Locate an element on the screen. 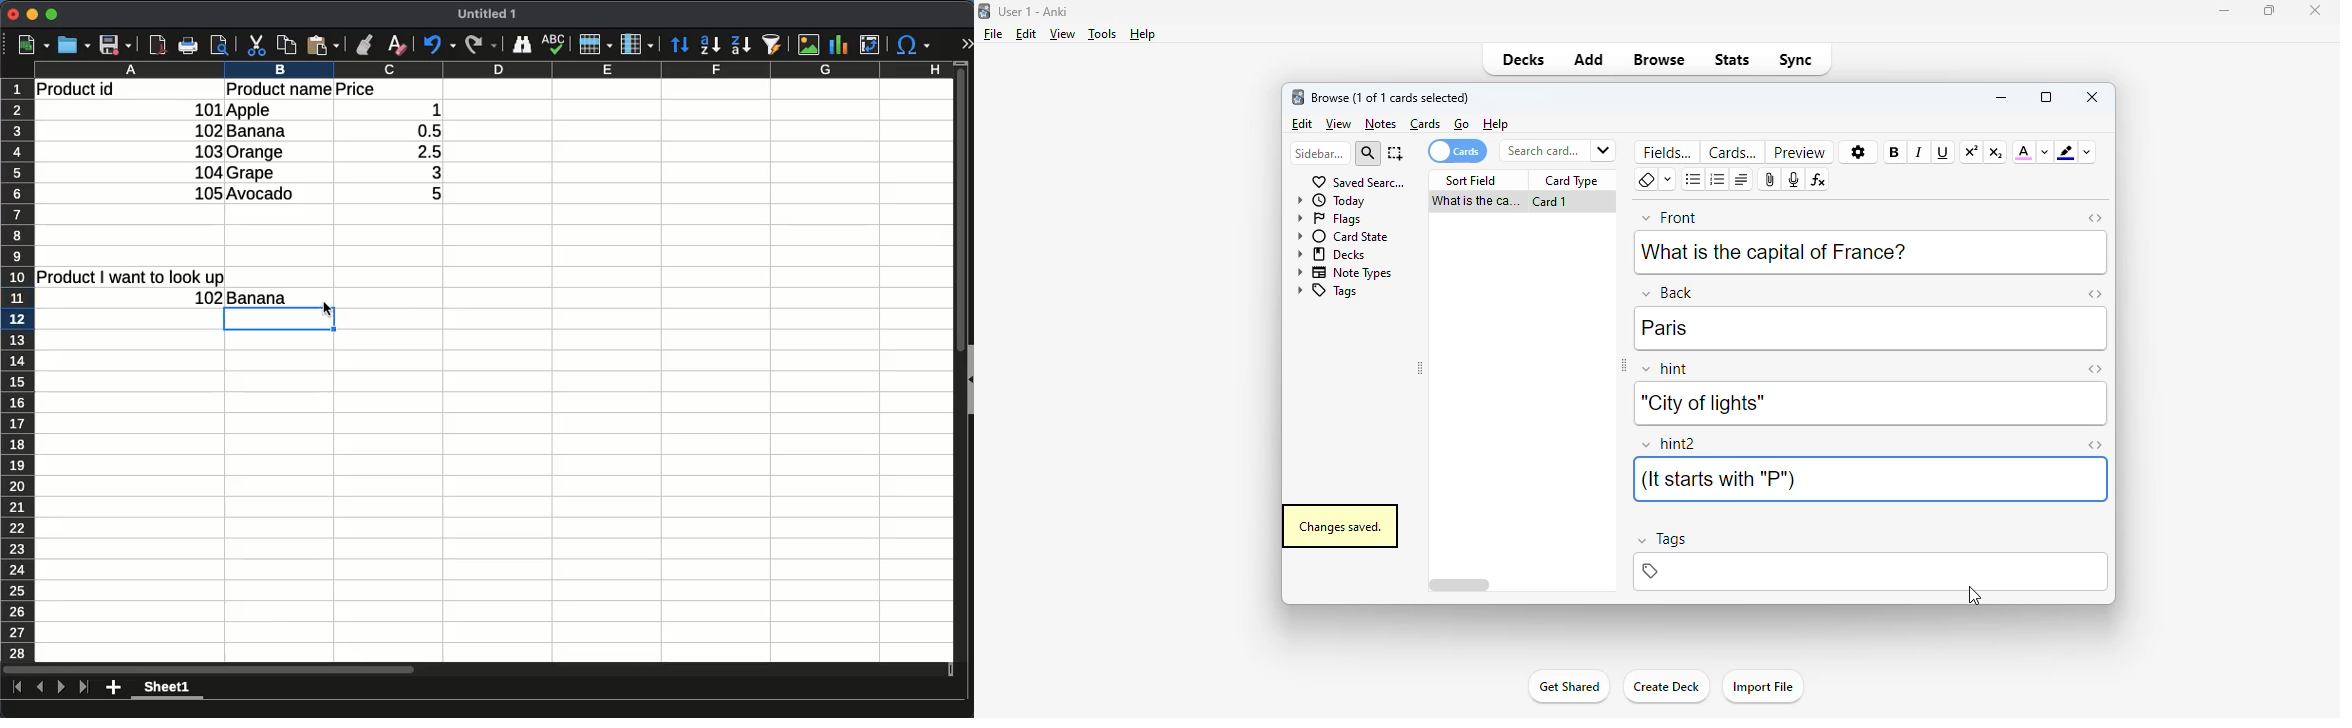 This screenshot has width=2352, height=728. get shared is located at coordinates (1568, 686).